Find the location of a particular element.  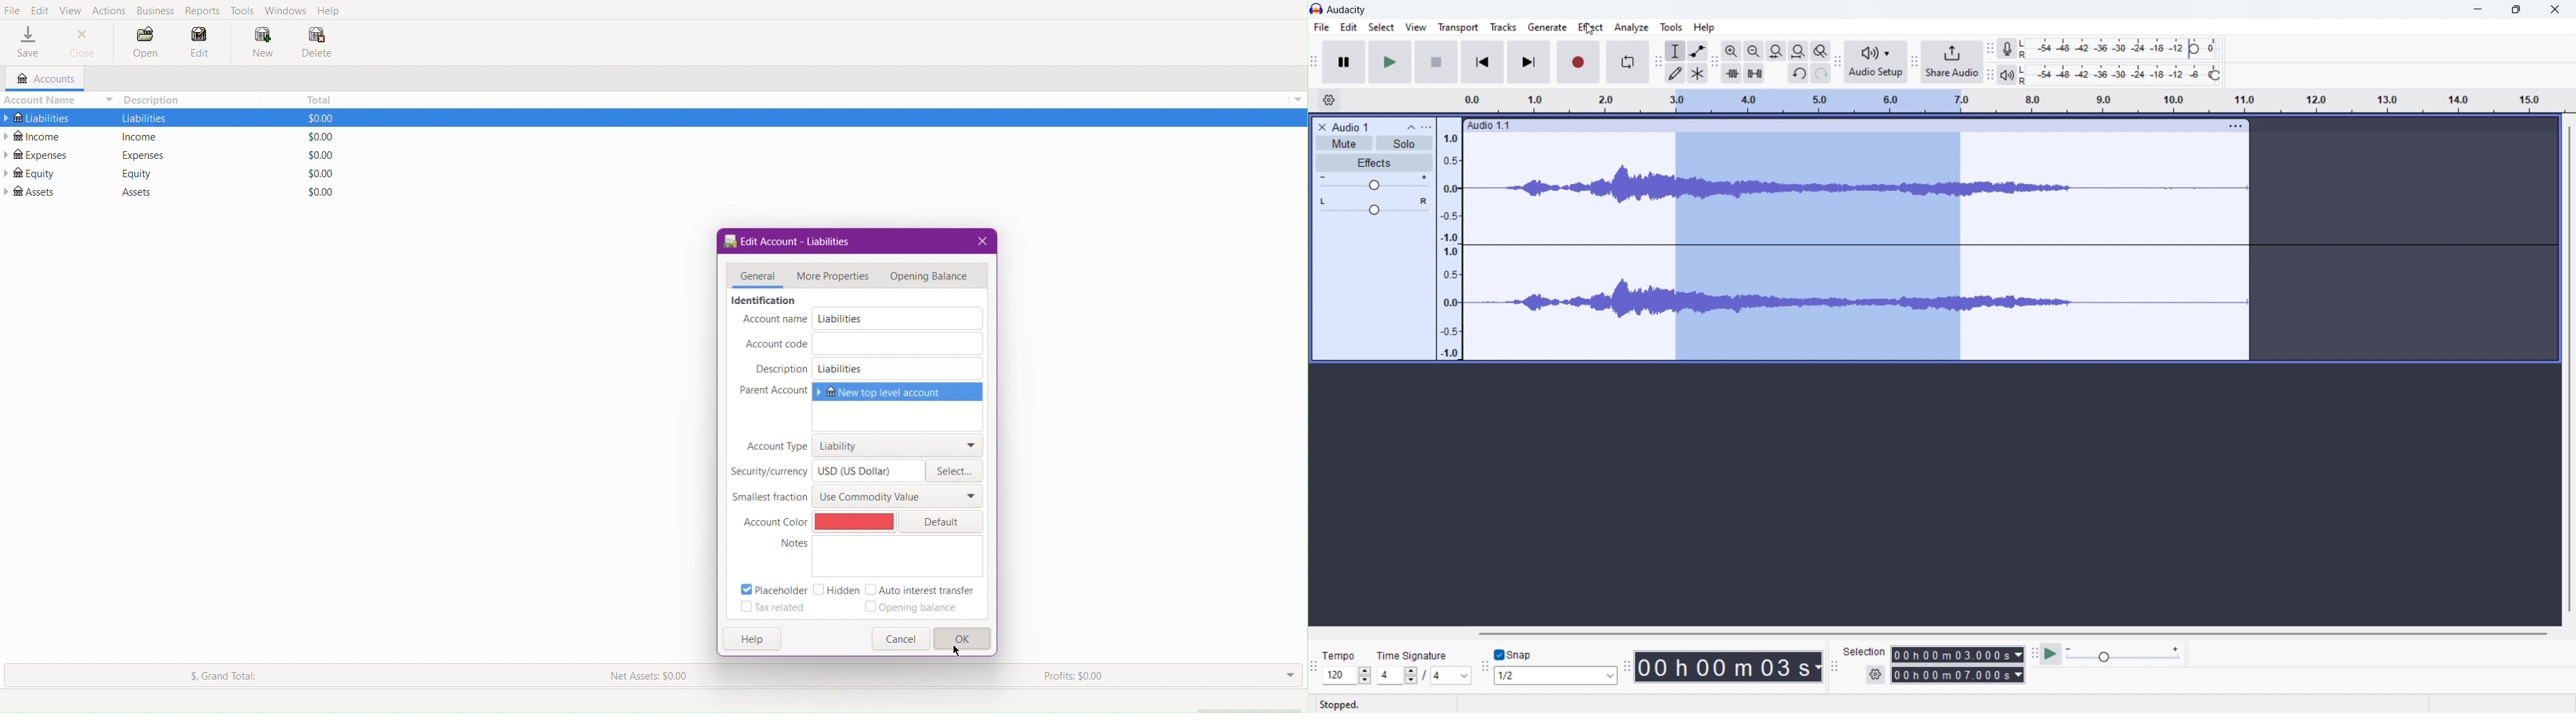

toggle snap is located at coordinates (1514, 655).